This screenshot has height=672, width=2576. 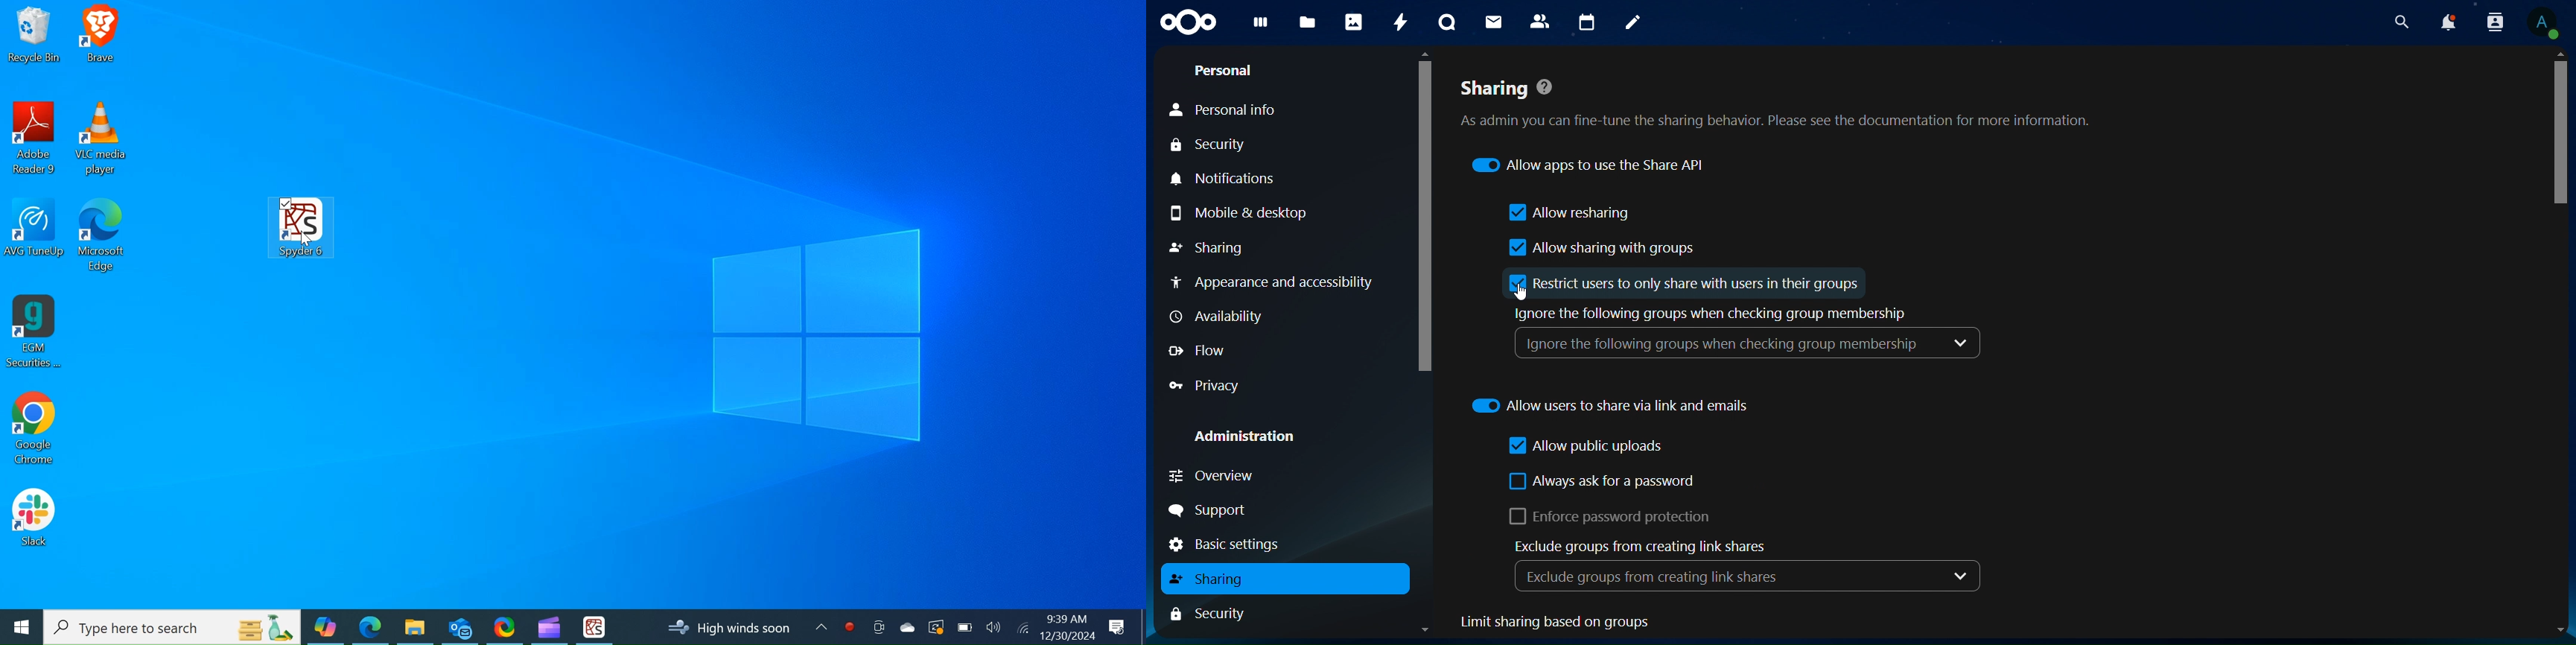 I want to click on Adobe Reader Desktop Icon, so click(x=35, y=141).